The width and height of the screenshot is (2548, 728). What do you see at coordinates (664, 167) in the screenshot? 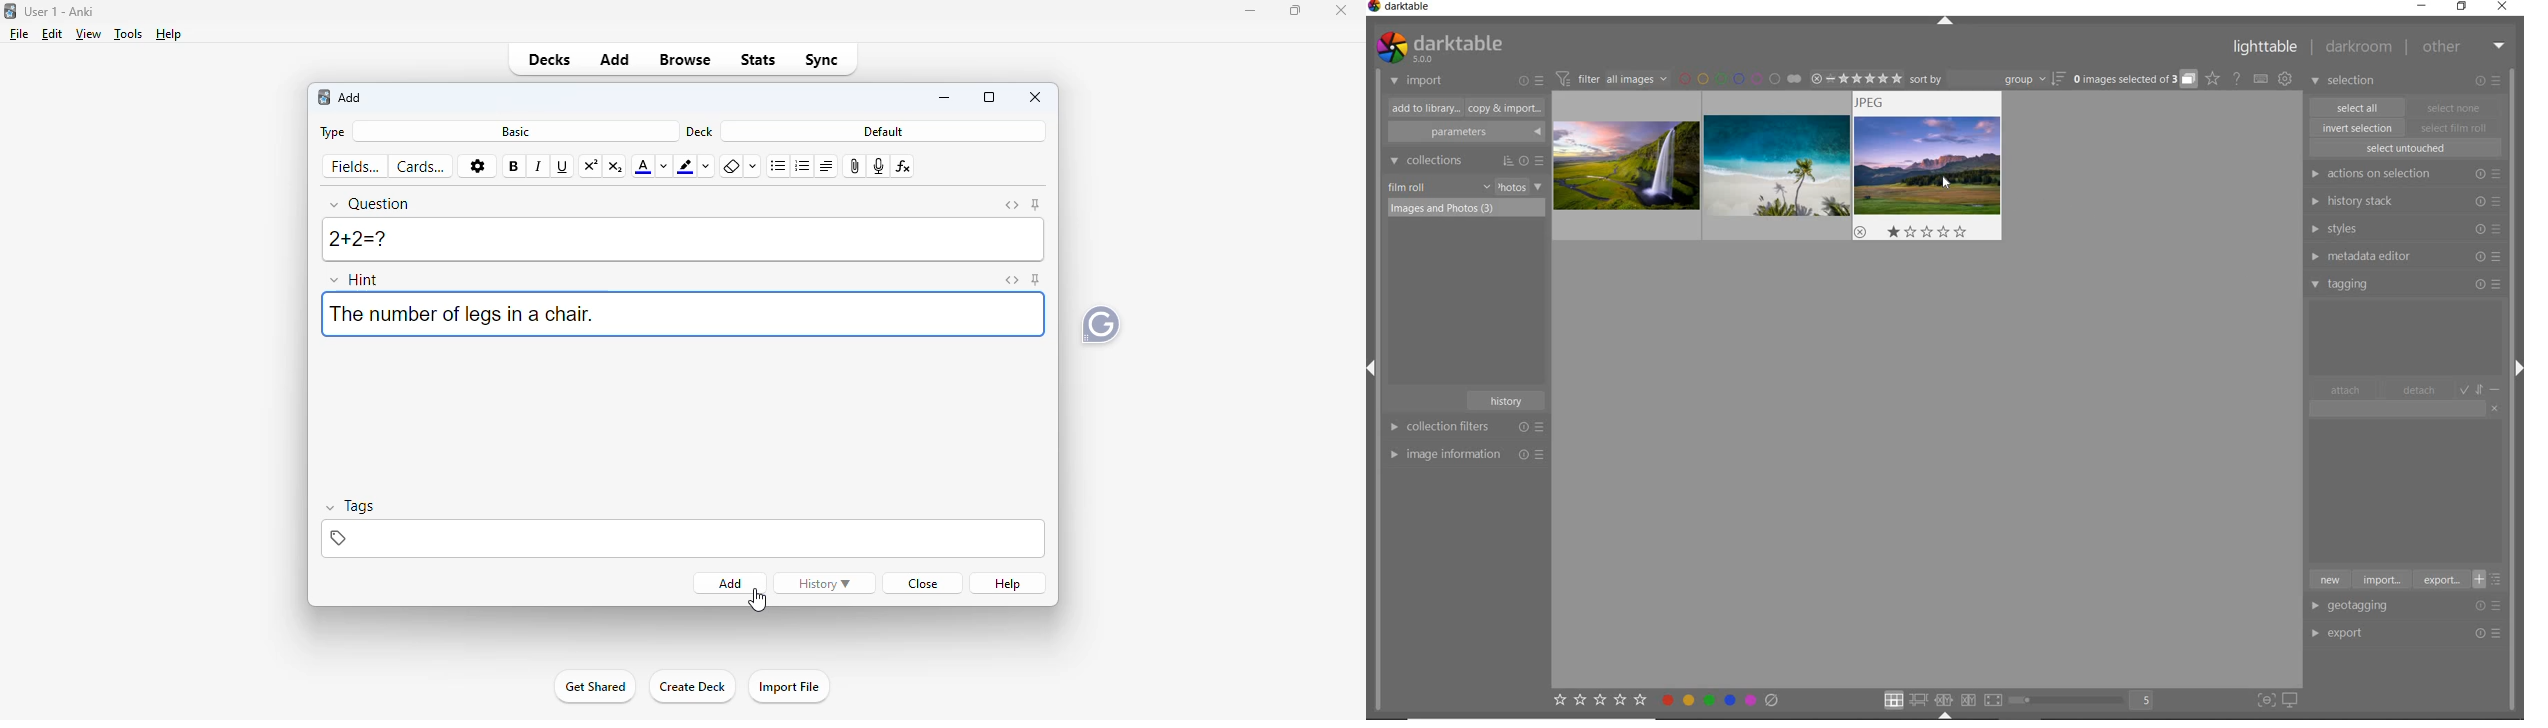
I see `change color` at bounding box center [664, 167].